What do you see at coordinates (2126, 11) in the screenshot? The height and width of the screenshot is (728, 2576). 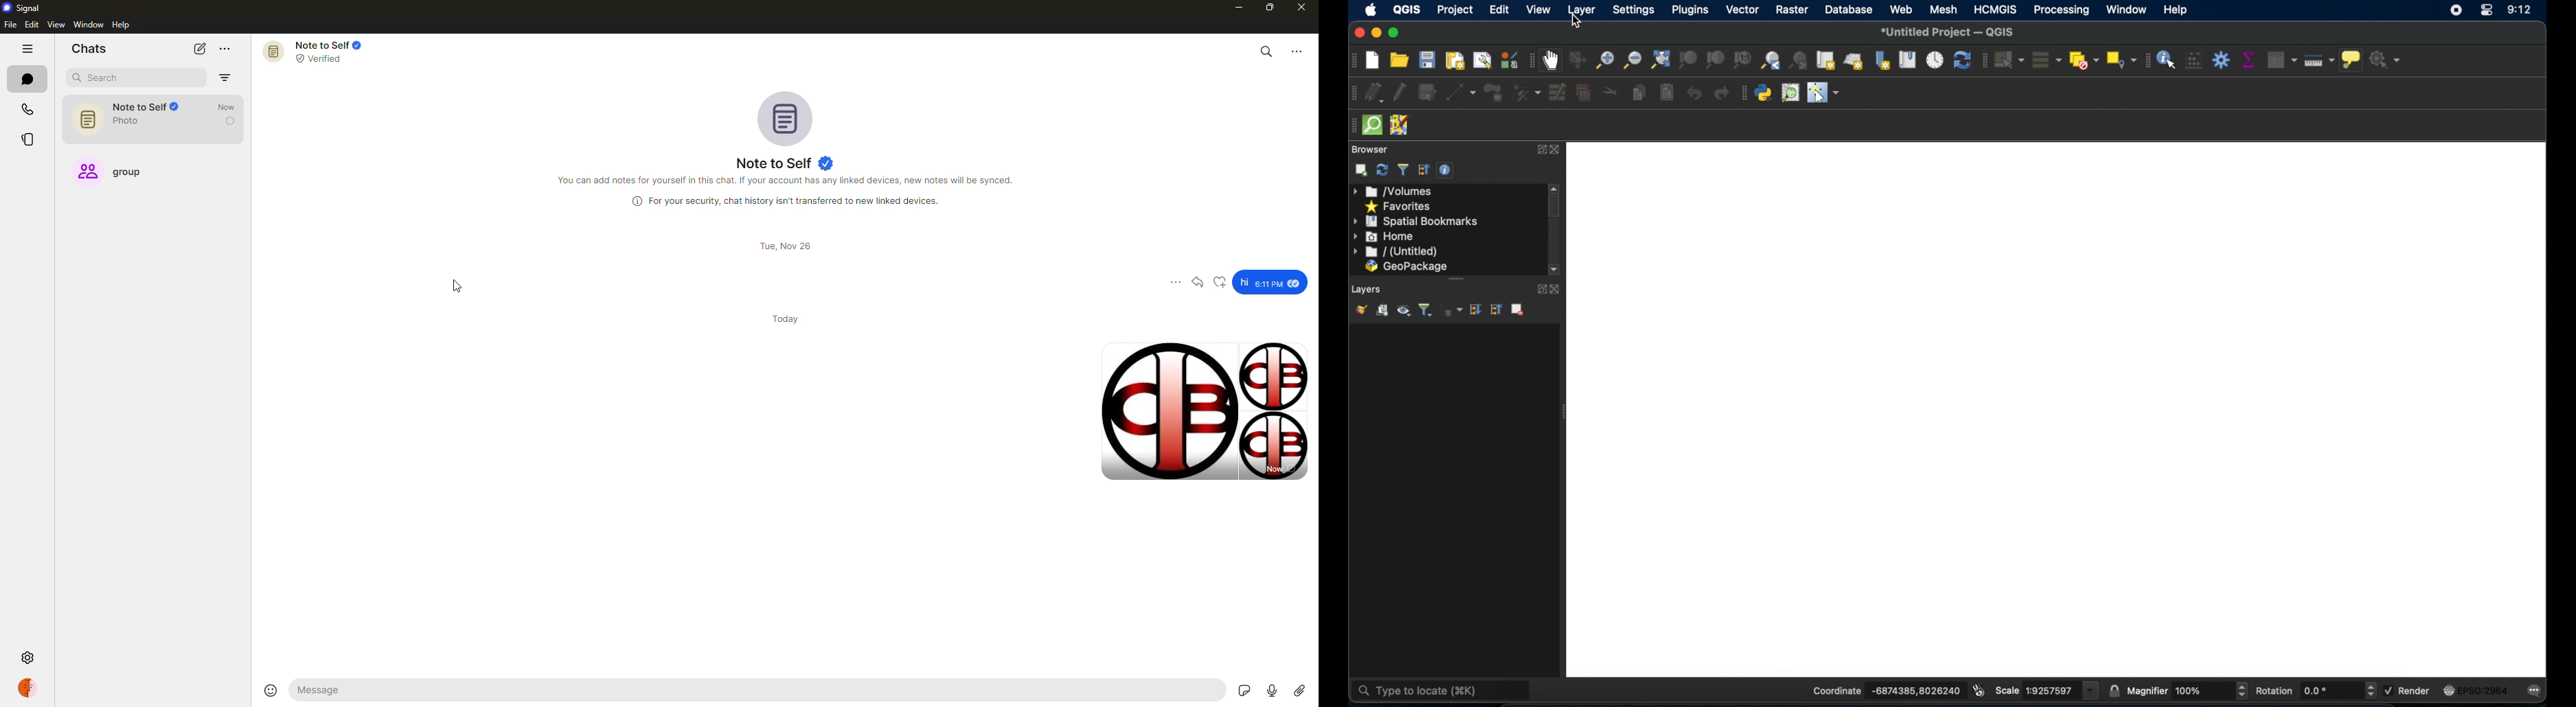 I see `window` at bounding box center [2126, 11].